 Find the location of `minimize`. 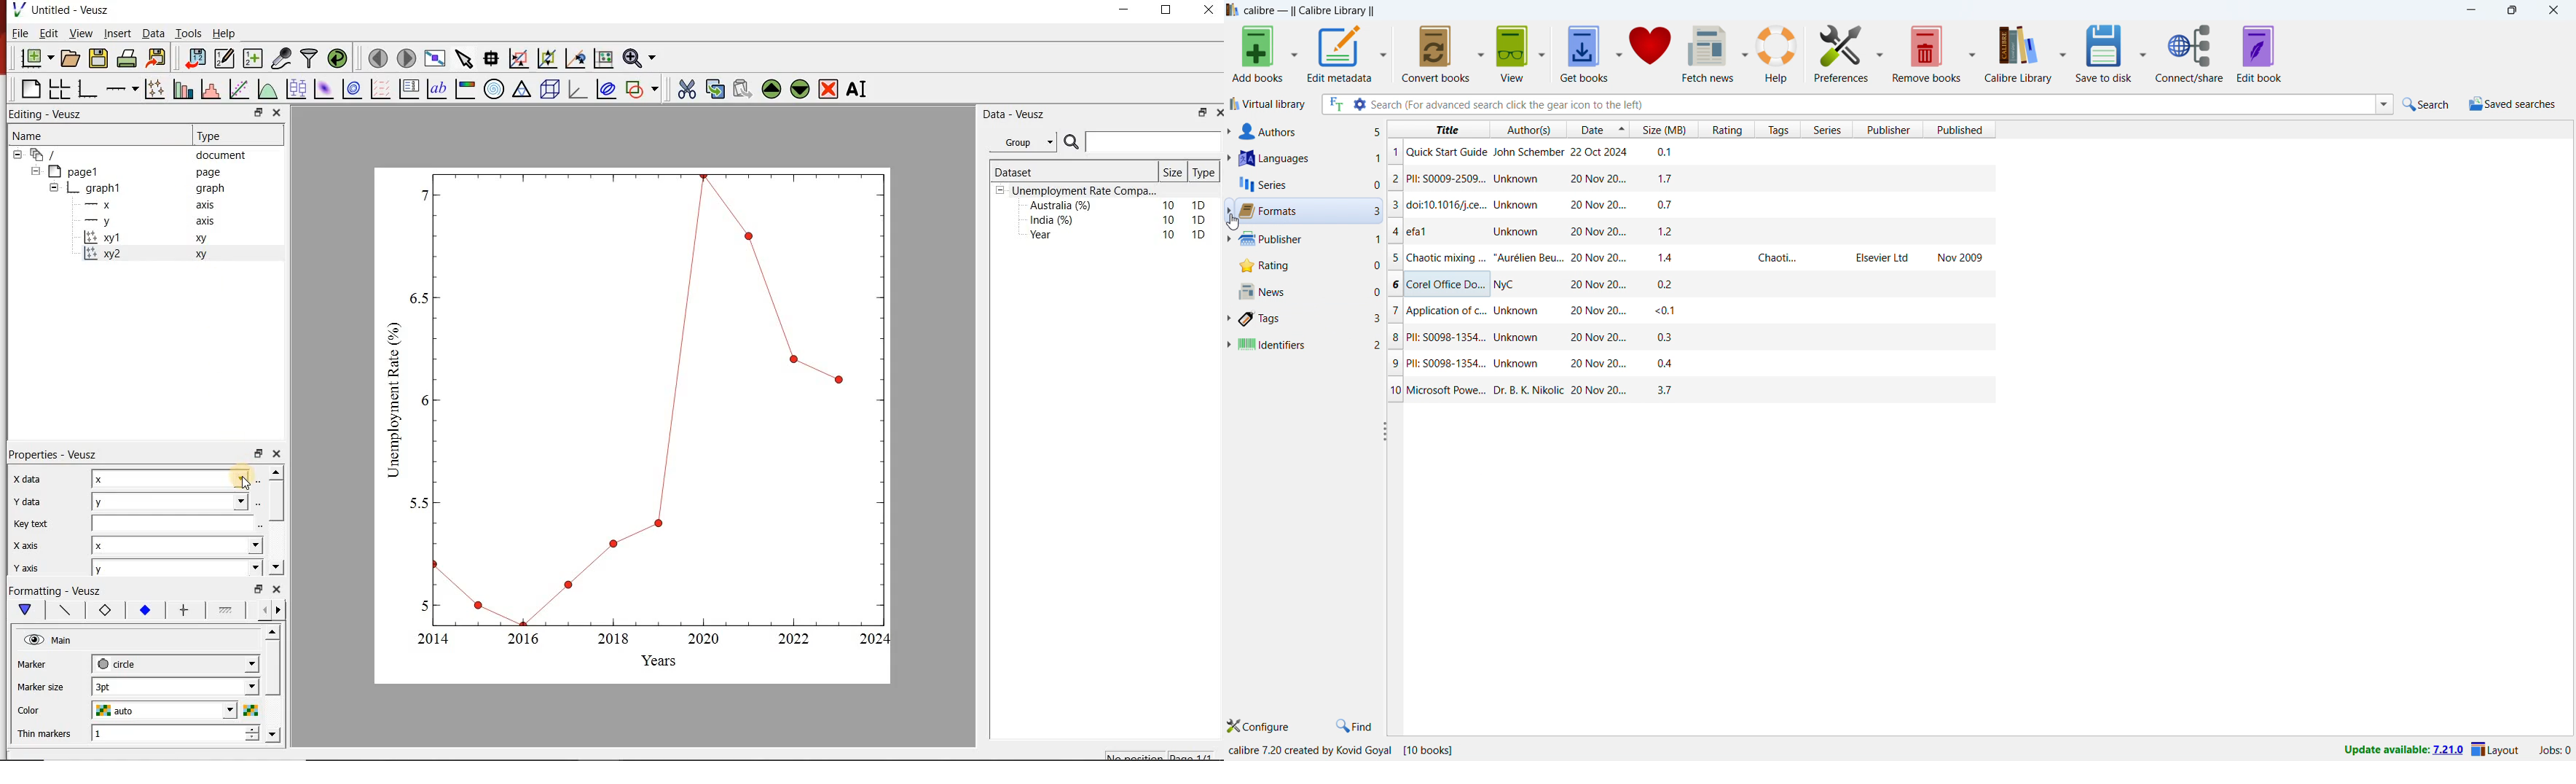

minimize is located at coordinates (2472, 10).